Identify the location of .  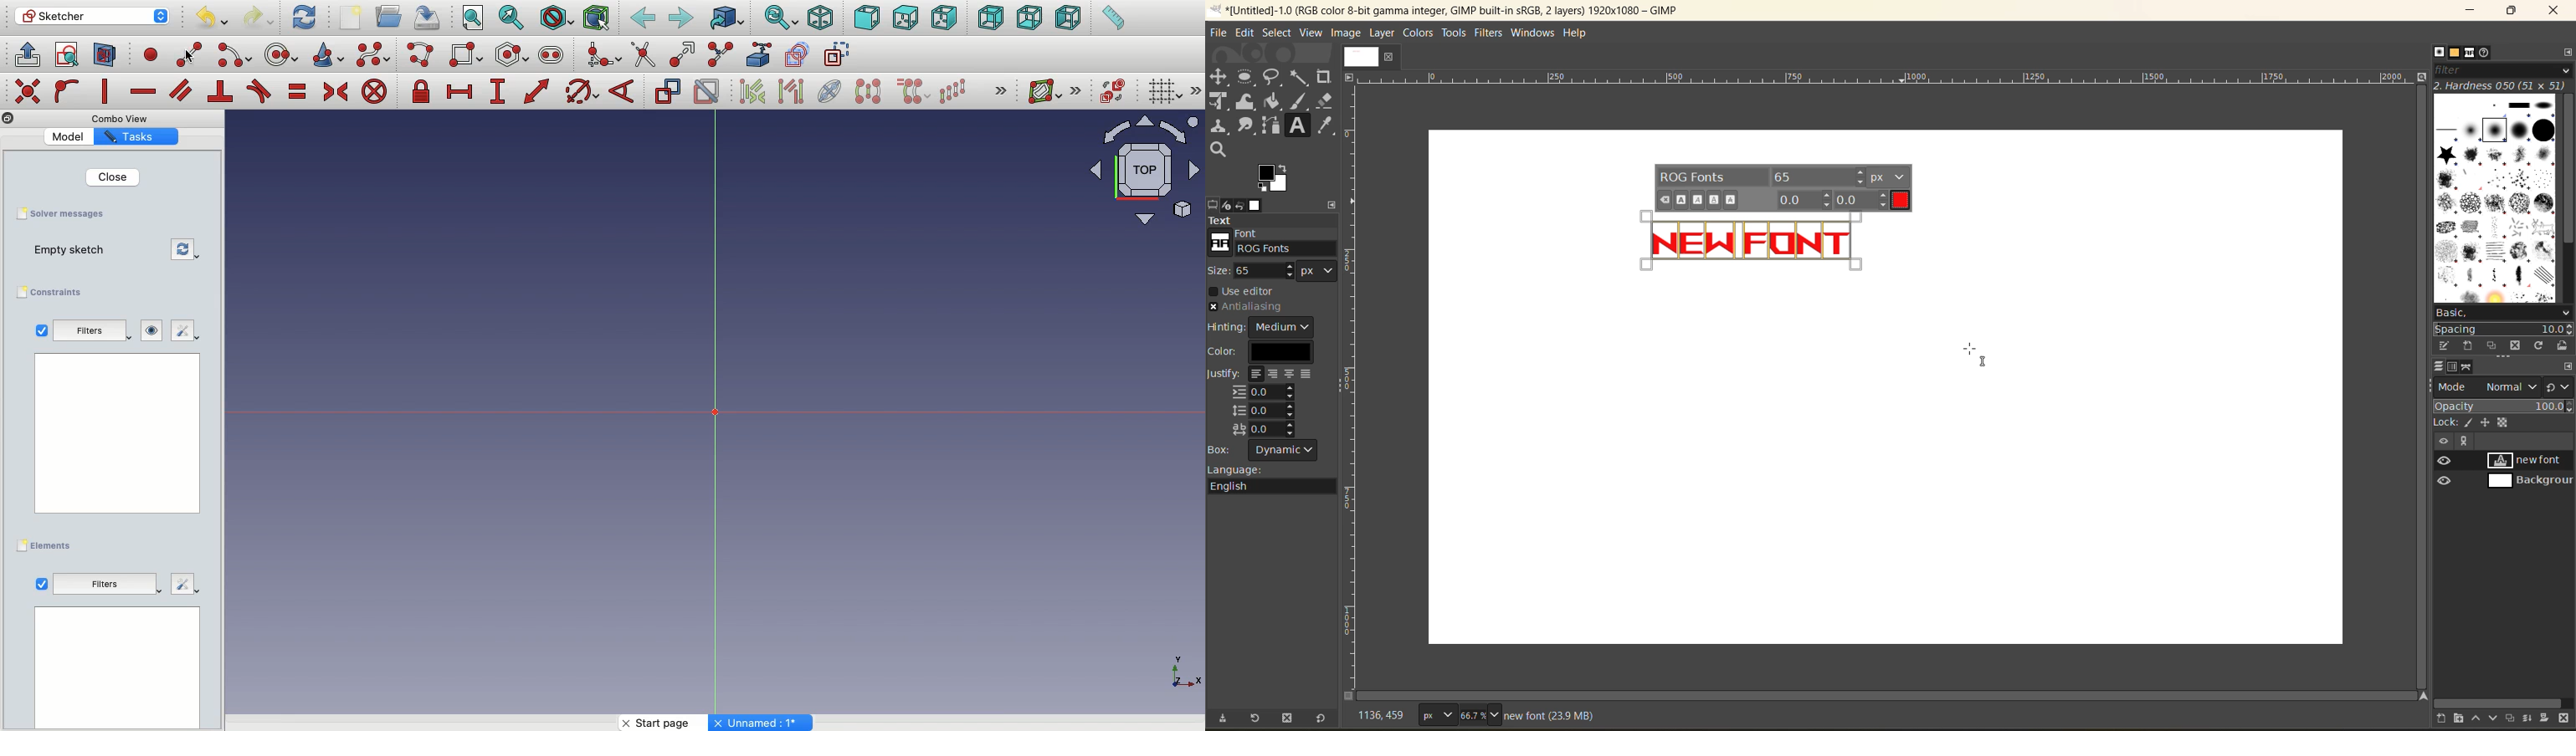
(26, 89).